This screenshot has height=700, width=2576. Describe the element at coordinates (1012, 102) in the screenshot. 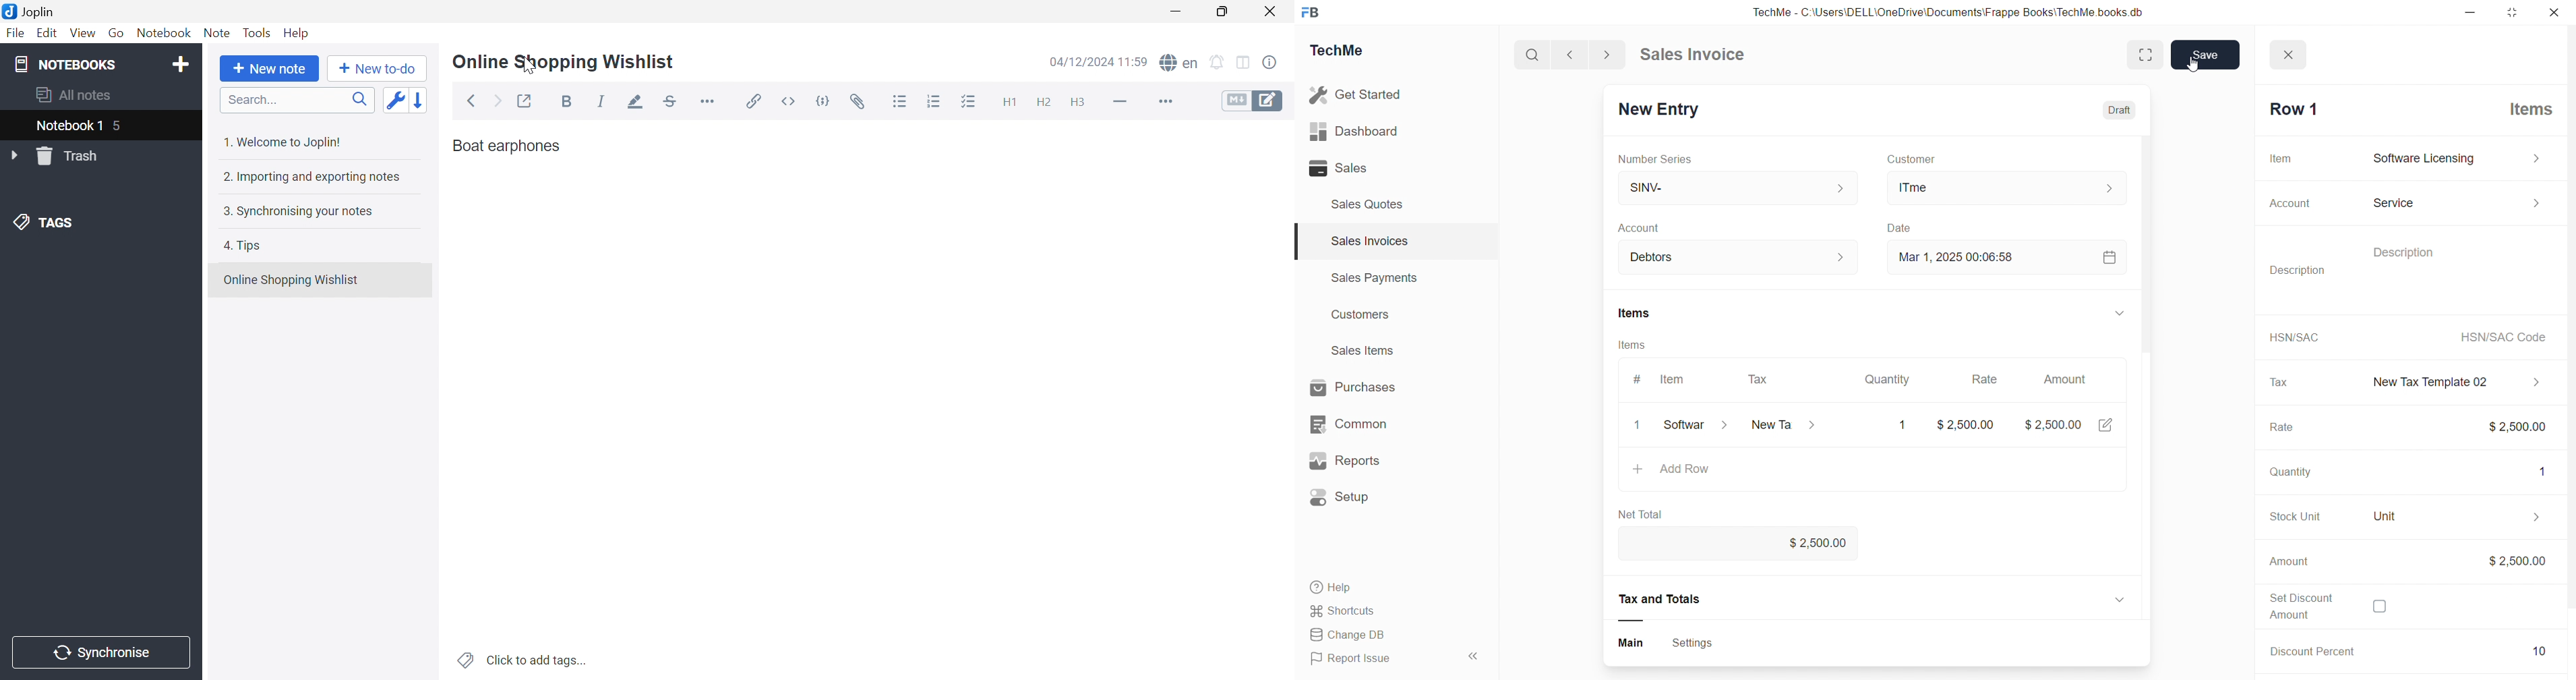

I see `Heading 1` at that location.